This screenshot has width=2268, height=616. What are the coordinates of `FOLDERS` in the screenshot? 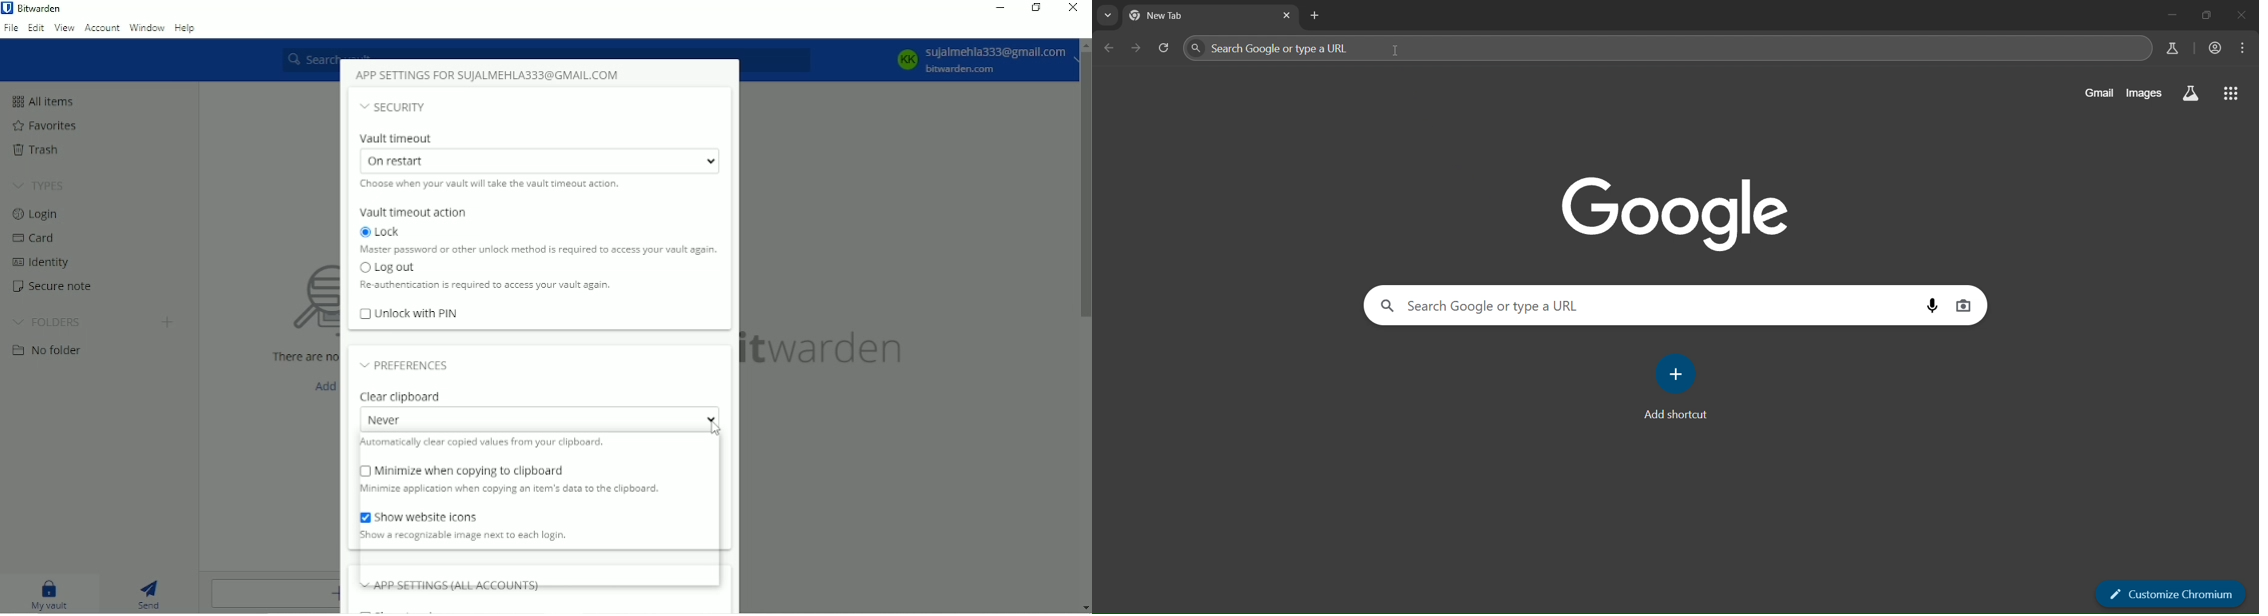 It's located at (53, 322).